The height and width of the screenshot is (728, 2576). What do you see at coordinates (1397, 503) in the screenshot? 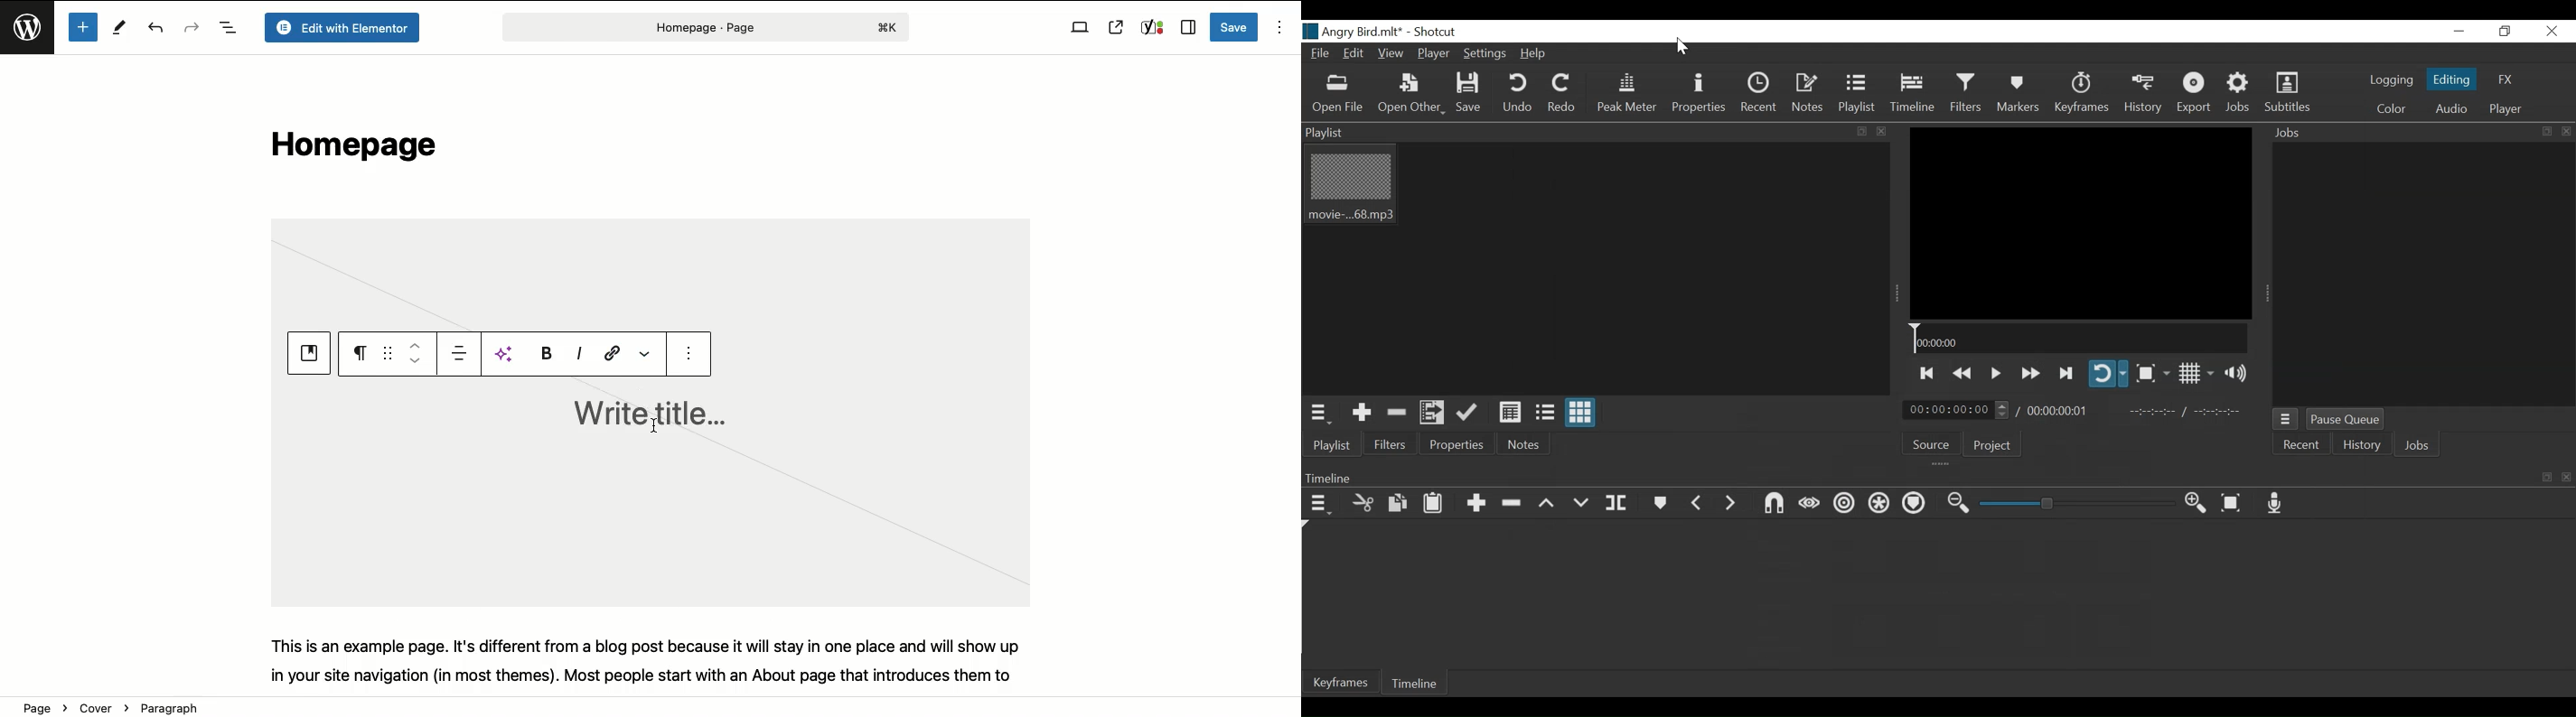
I see `Copy` at bounding box center [1397, 503].